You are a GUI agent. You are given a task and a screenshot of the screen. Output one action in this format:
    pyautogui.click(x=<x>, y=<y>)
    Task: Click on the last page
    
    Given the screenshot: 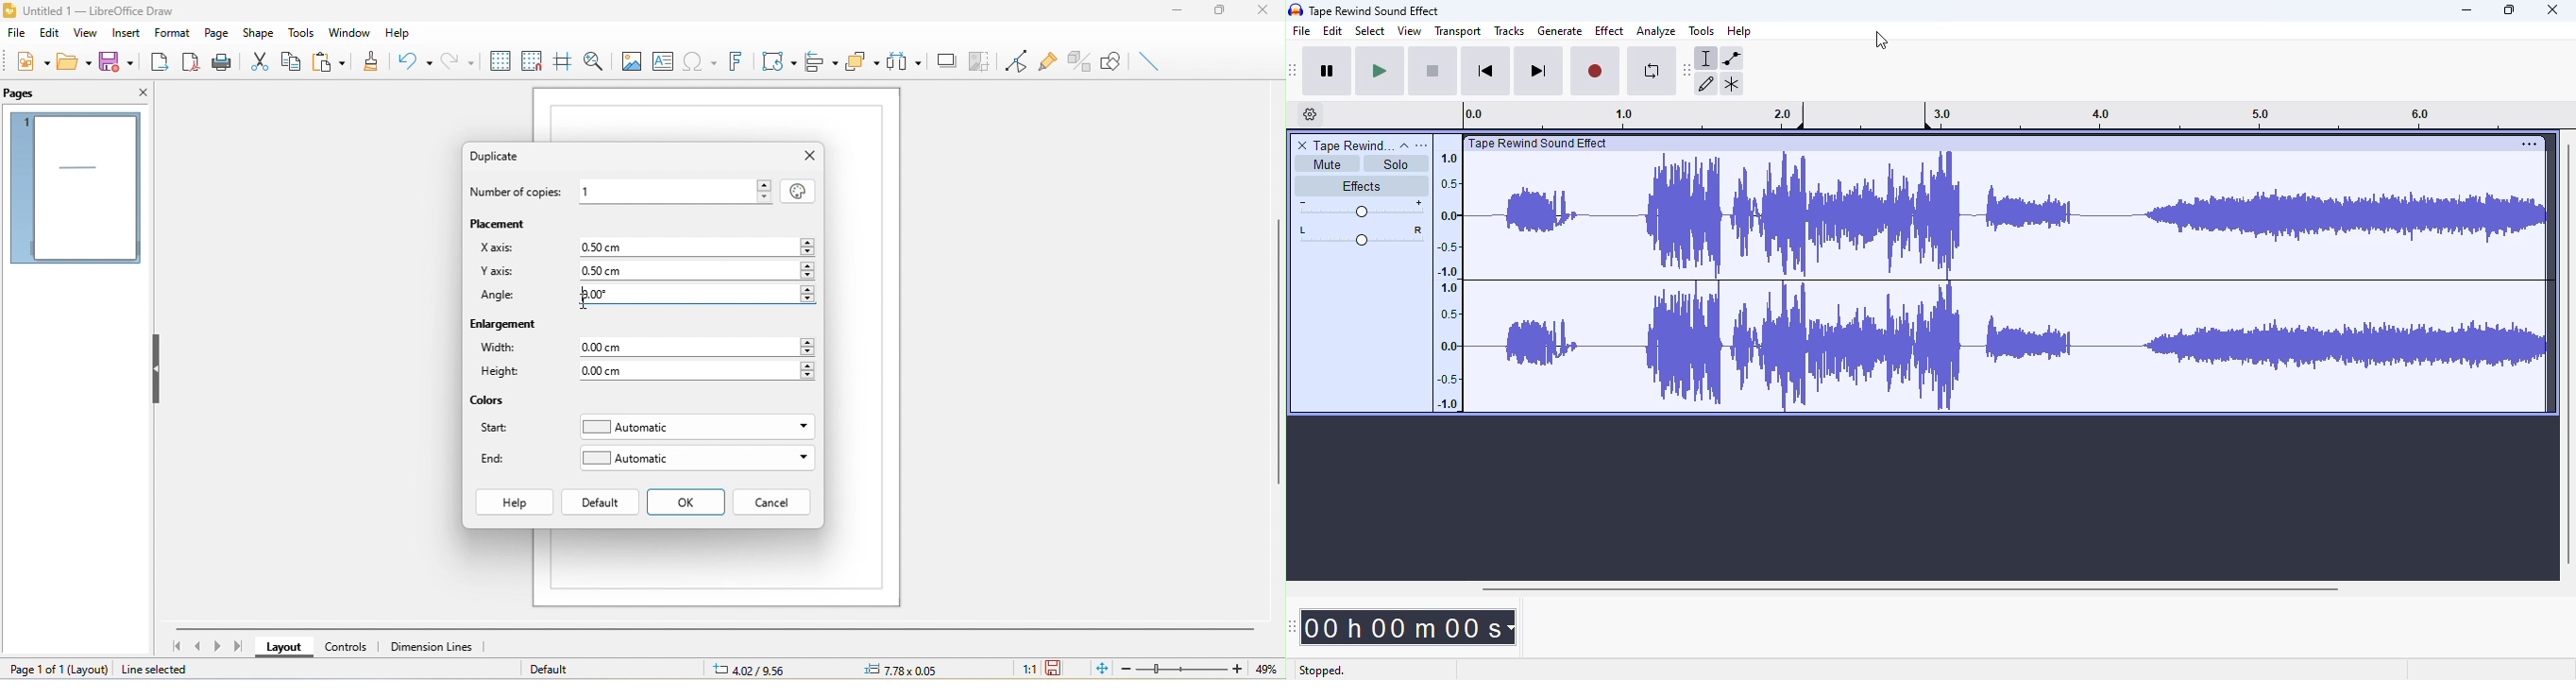 What is the action you would take?
    pyautogui.click(x=240, y=646)
    